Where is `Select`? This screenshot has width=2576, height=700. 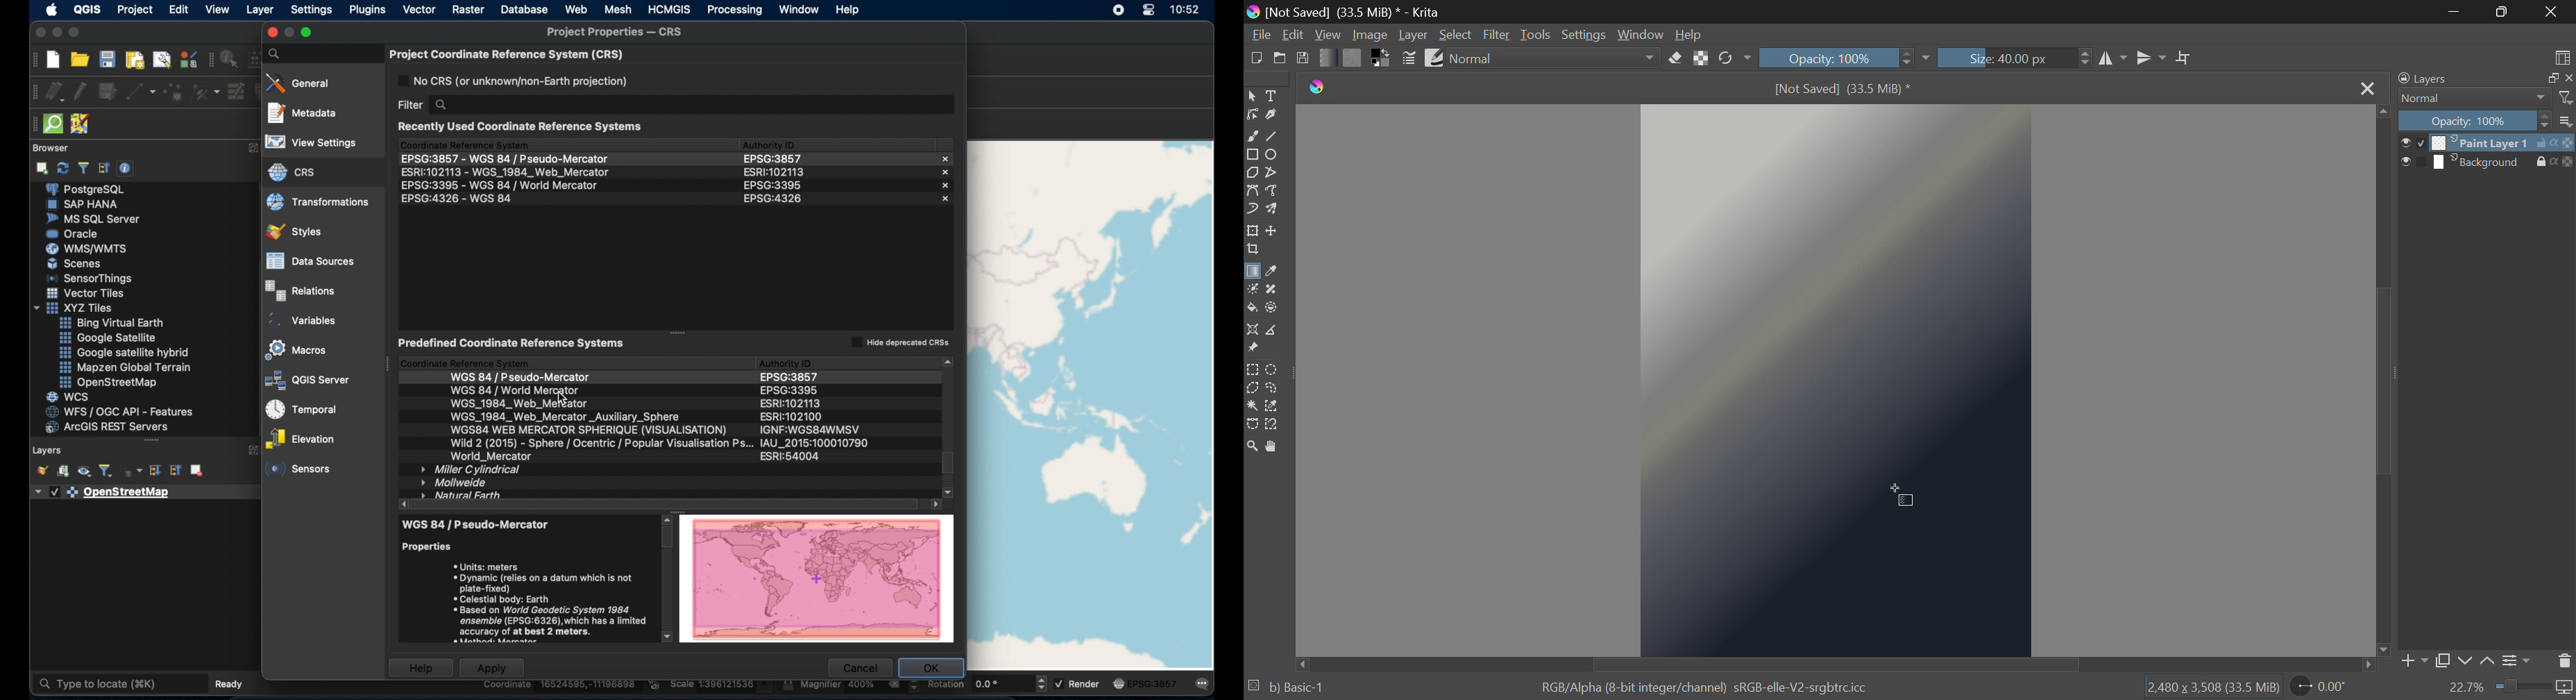 Select is located at coordinates (1455, 35).